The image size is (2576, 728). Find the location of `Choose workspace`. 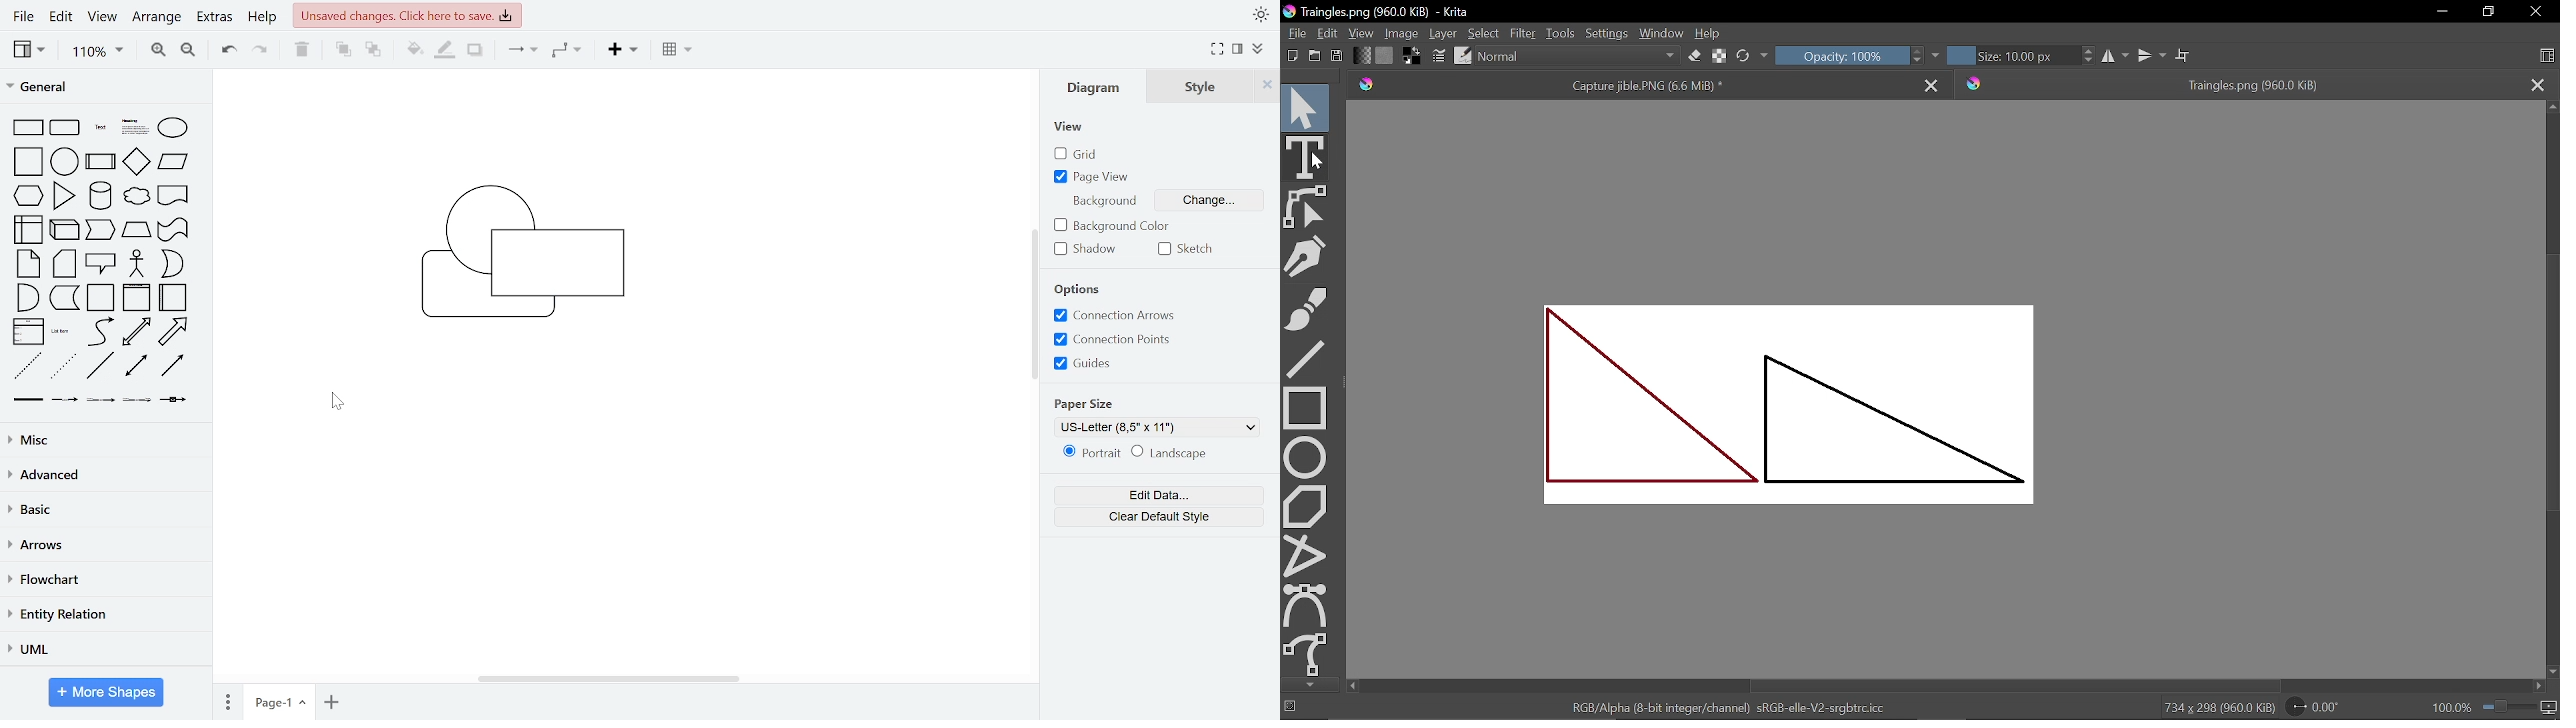

Choose workspace is located at coordinates (2546, 56).